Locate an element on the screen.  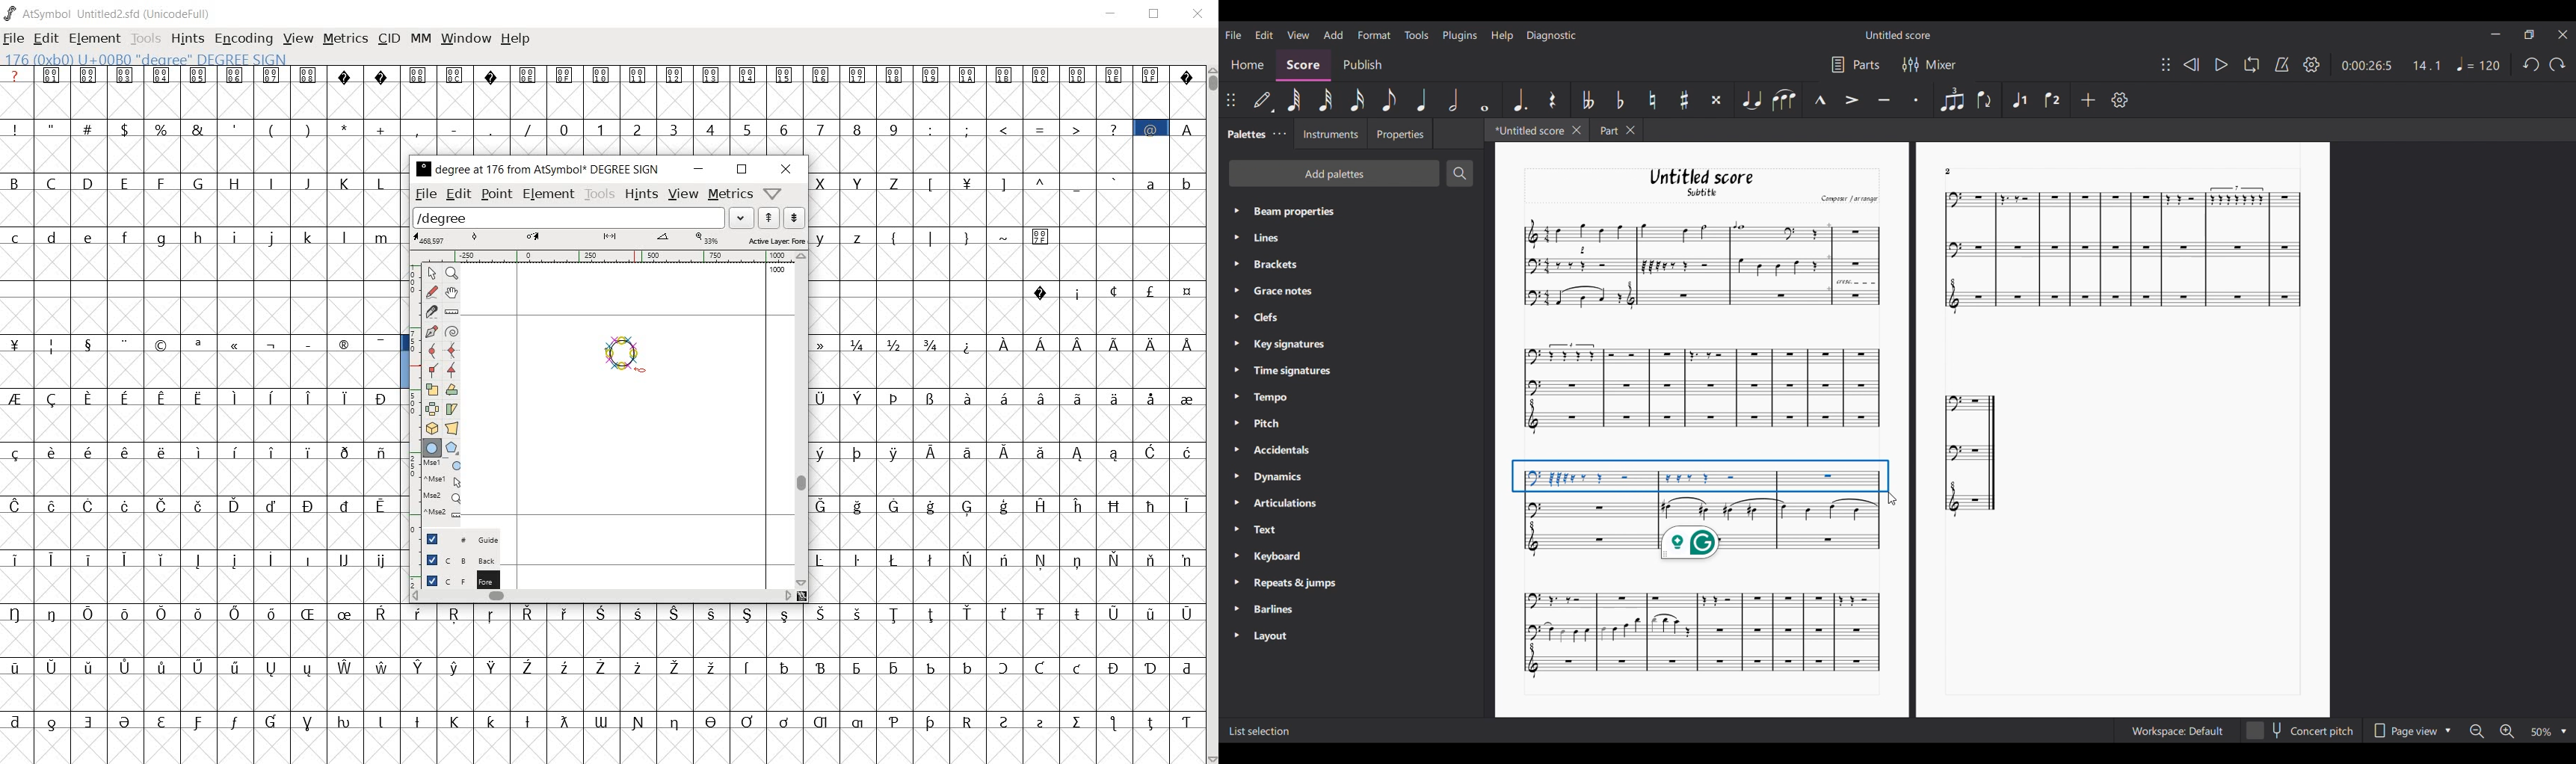
foreground is located at coordinates (454, 582).